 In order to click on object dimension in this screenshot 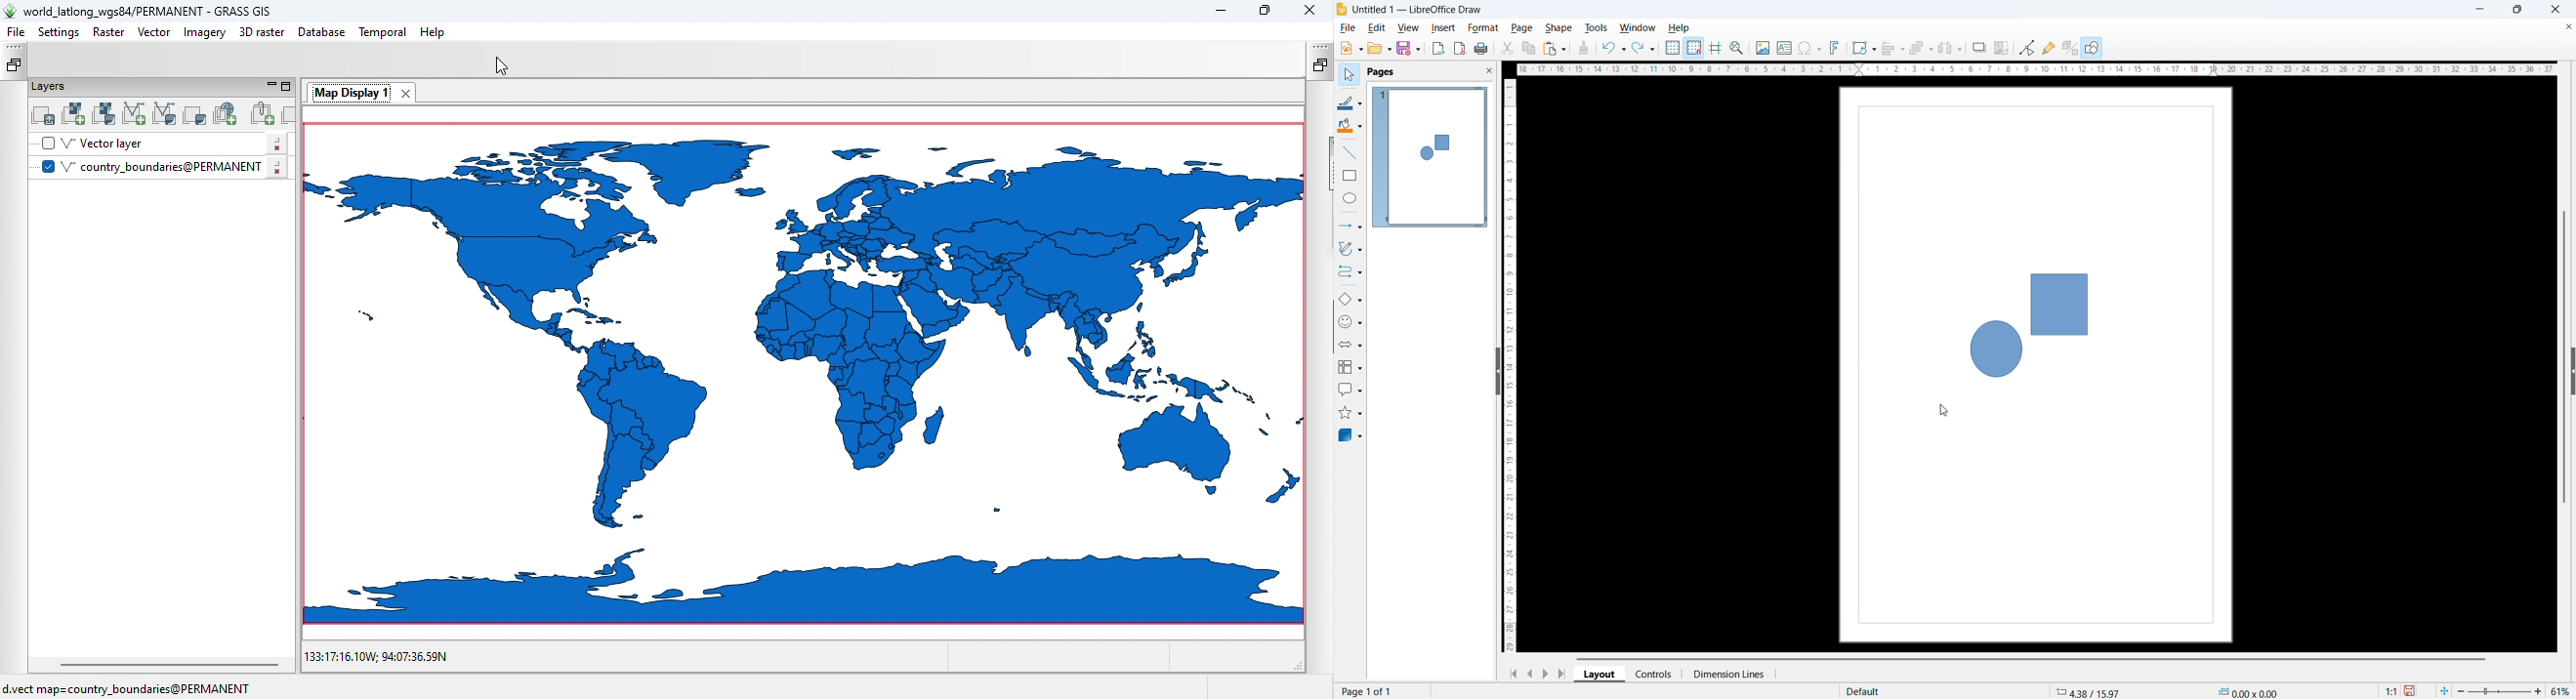, I will do `click(2245, 691)`.